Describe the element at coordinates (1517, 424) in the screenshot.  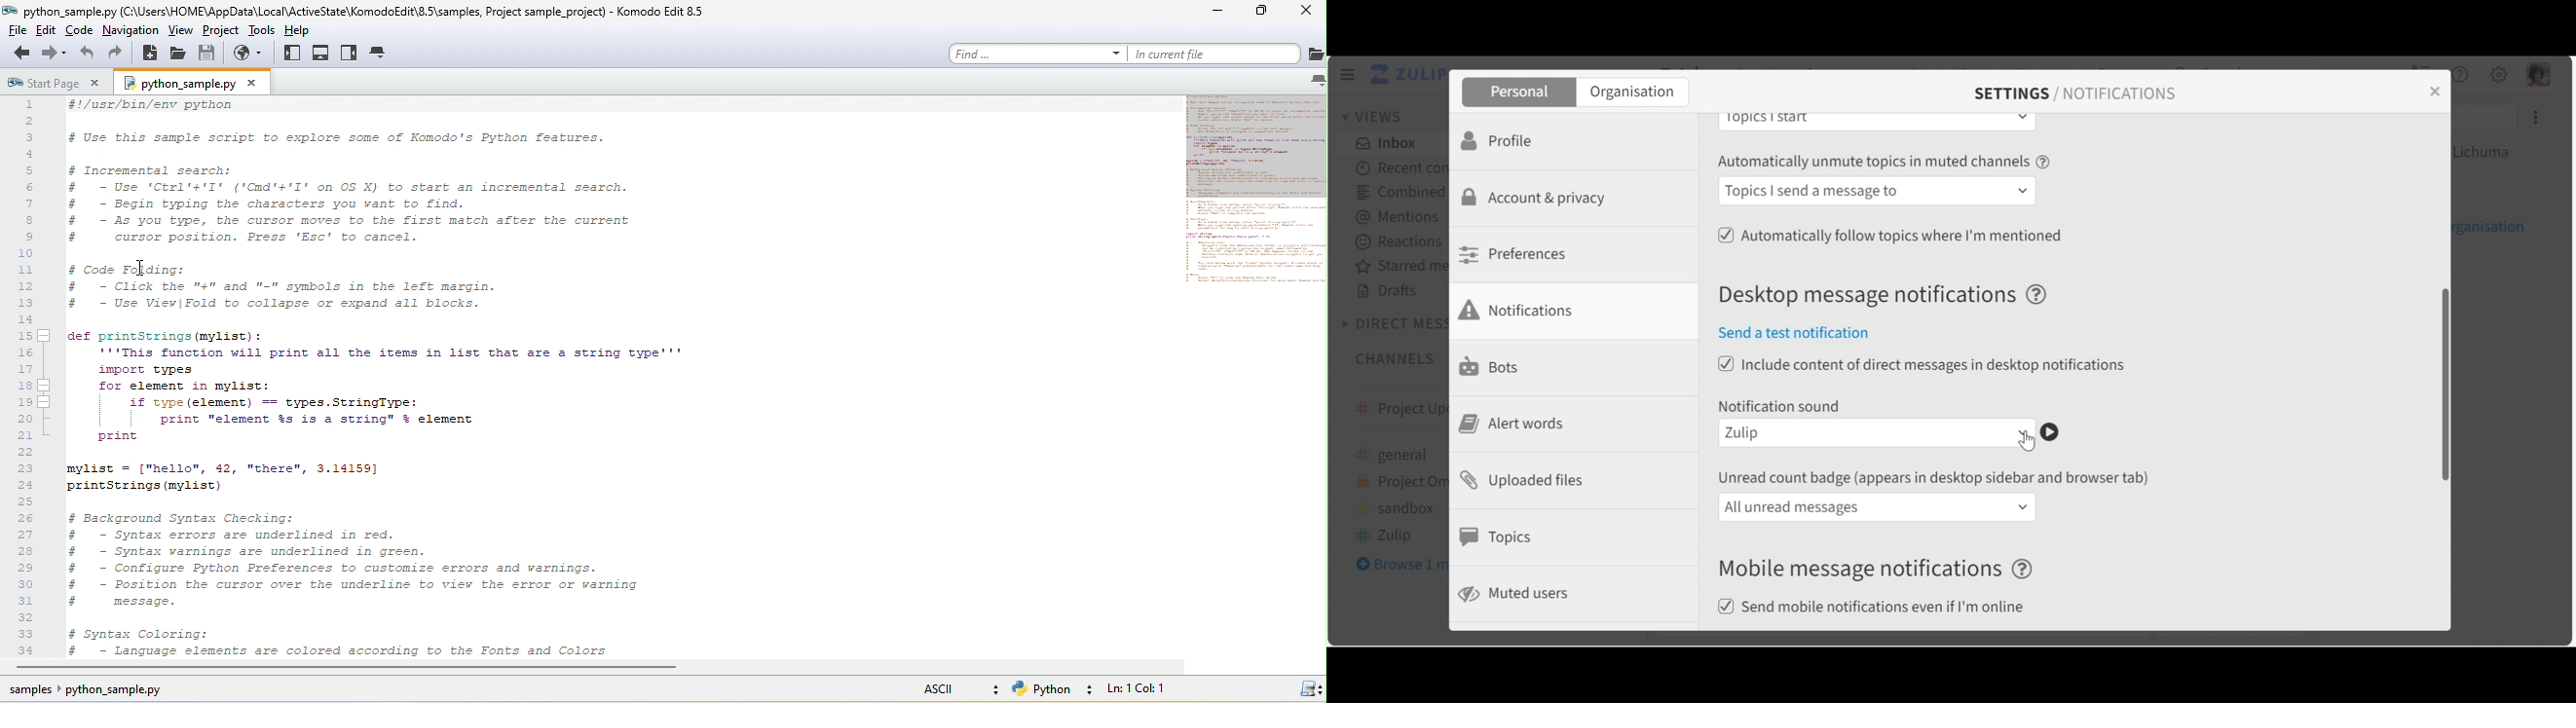
I see `Alert Words` at that location.